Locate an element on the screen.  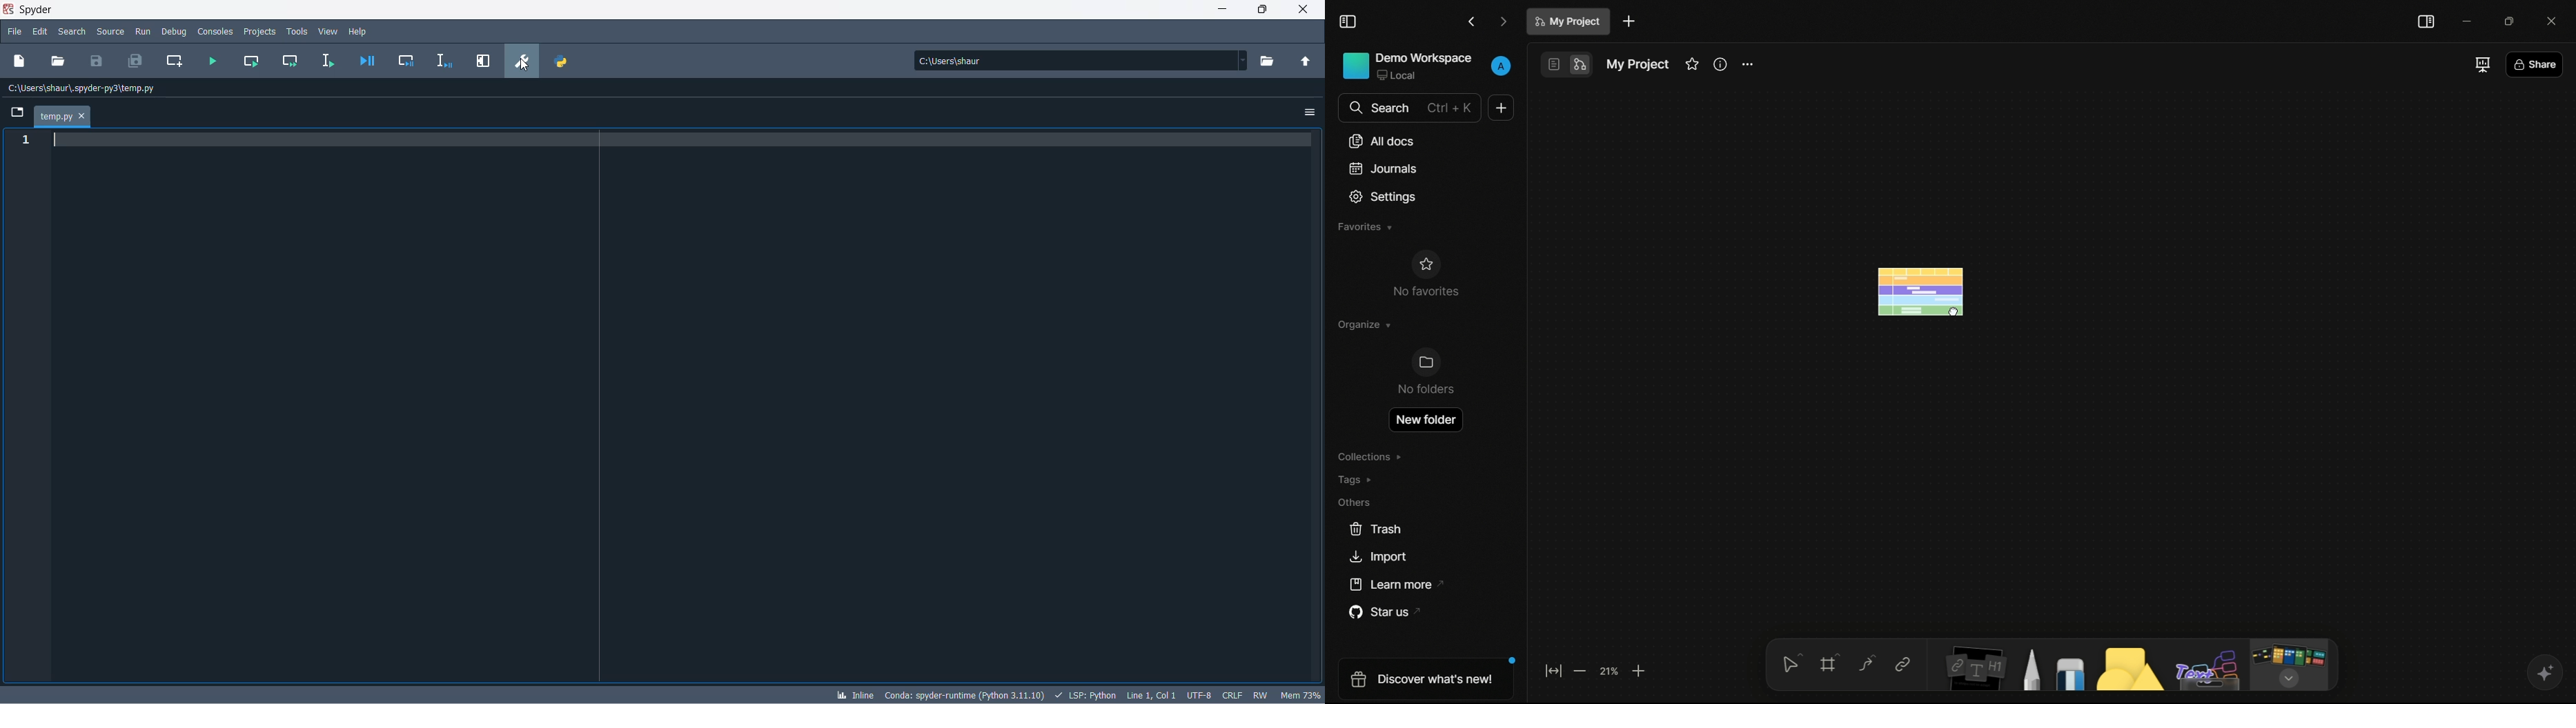
run current cell is located at coordinates (251, 59).